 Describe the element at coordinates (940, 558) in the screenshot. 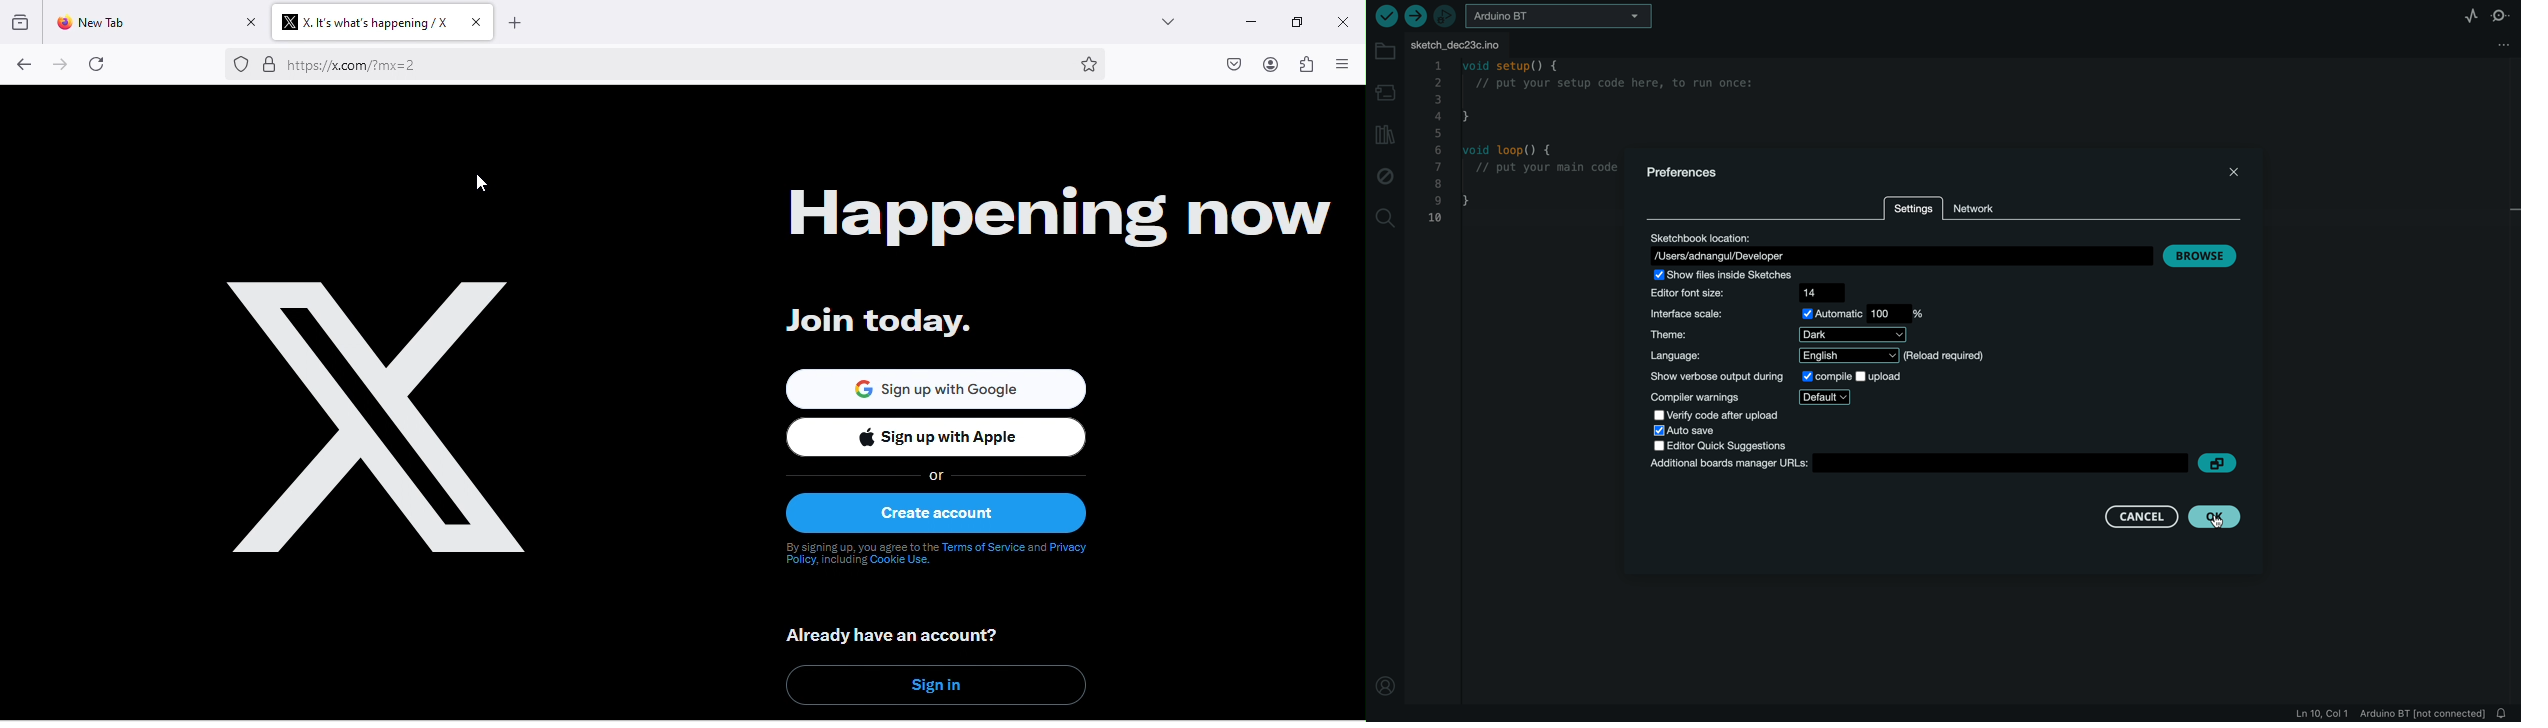

I see `text` at that location.